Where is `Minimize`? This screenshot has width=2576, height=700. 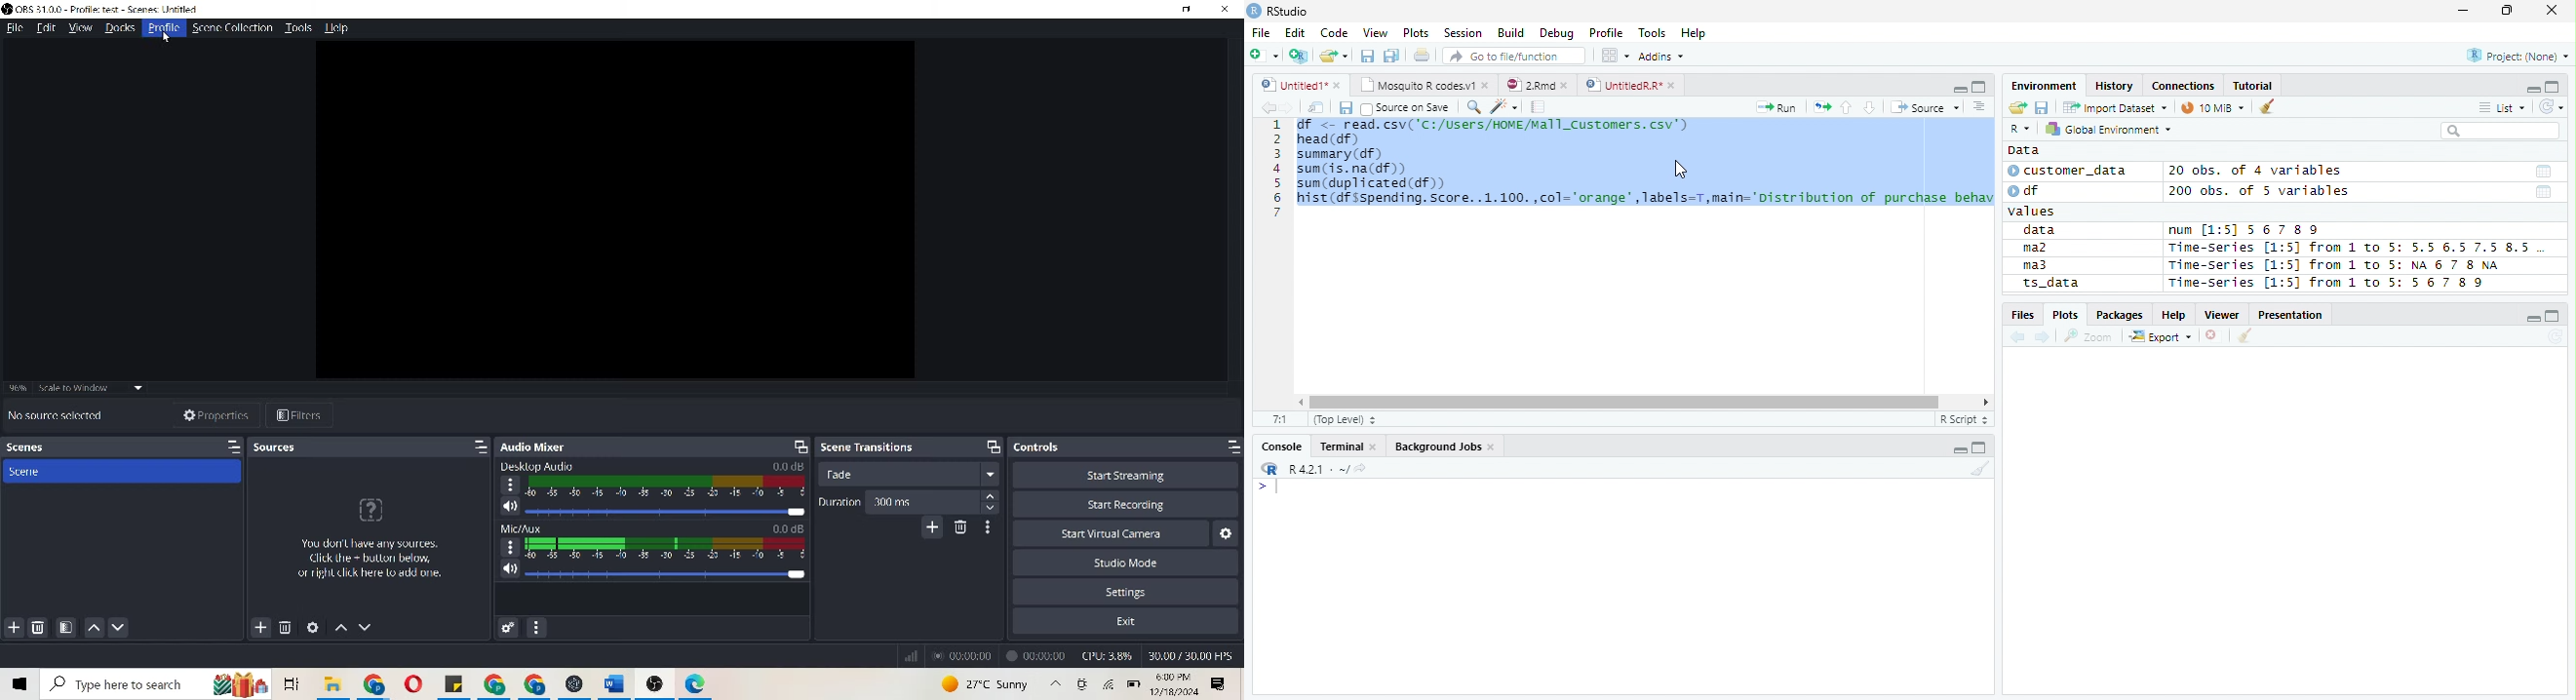
Minimize is located at coordinates (1961, 447).